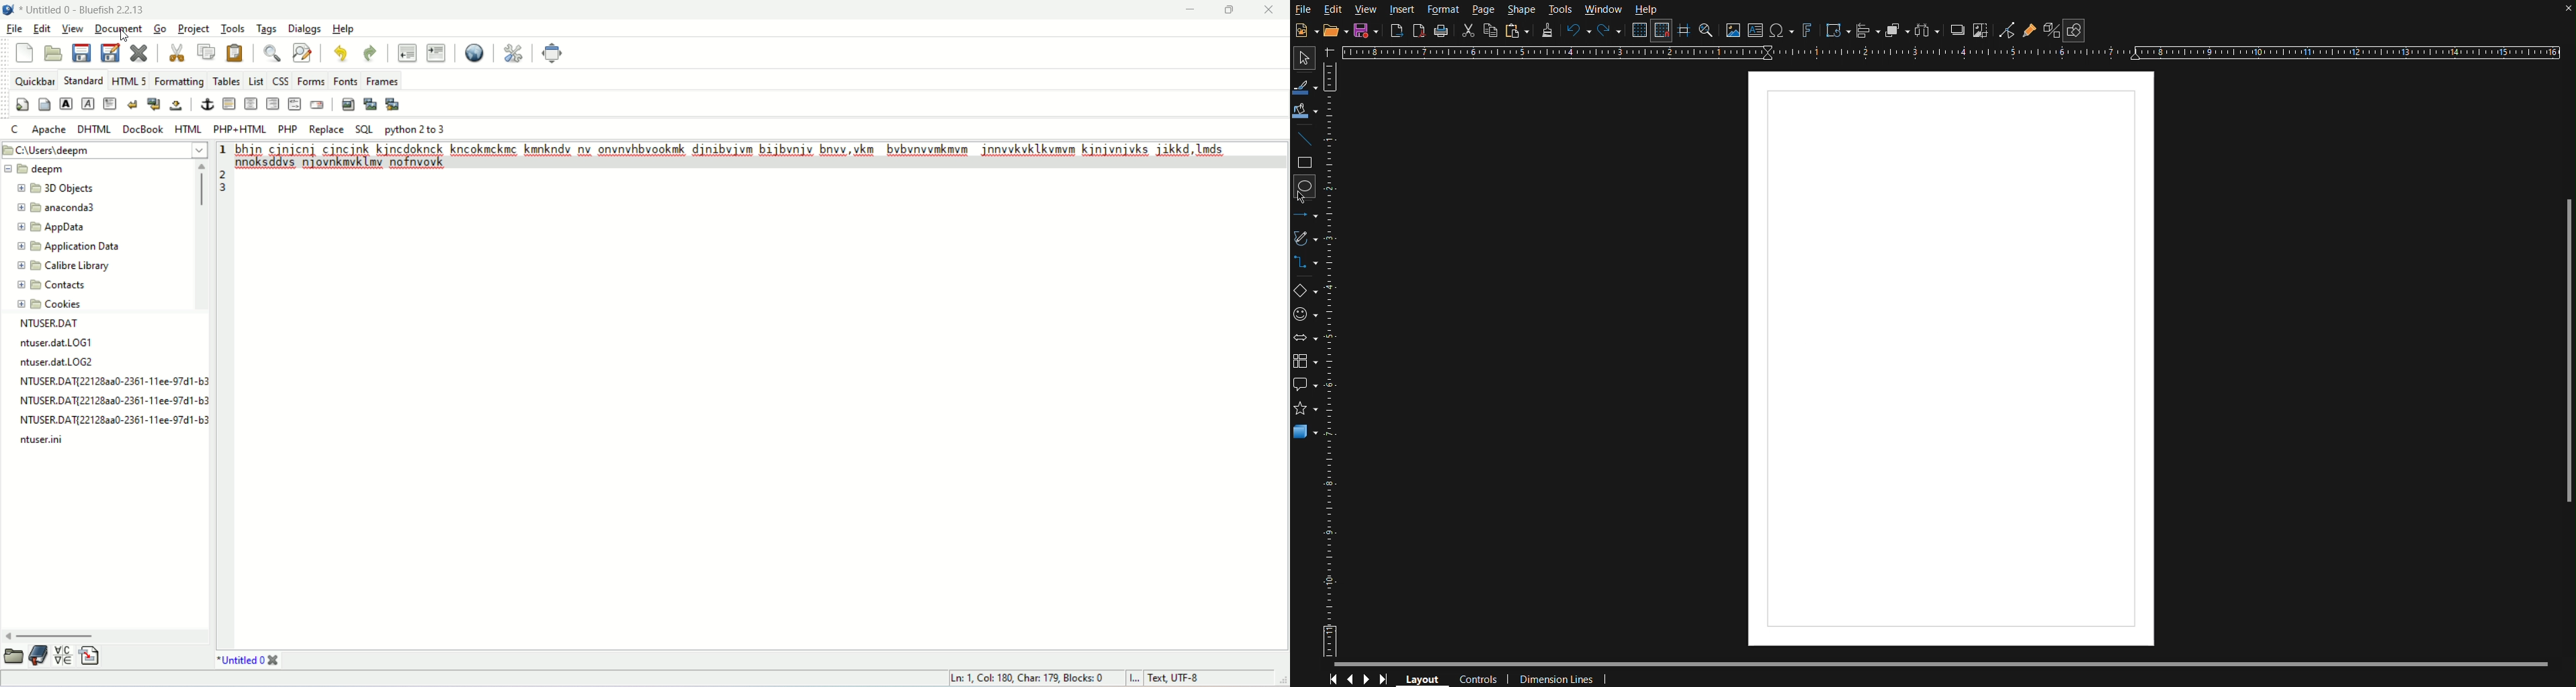  I want to click on Horizontal Ruler, so click(1957, 53).